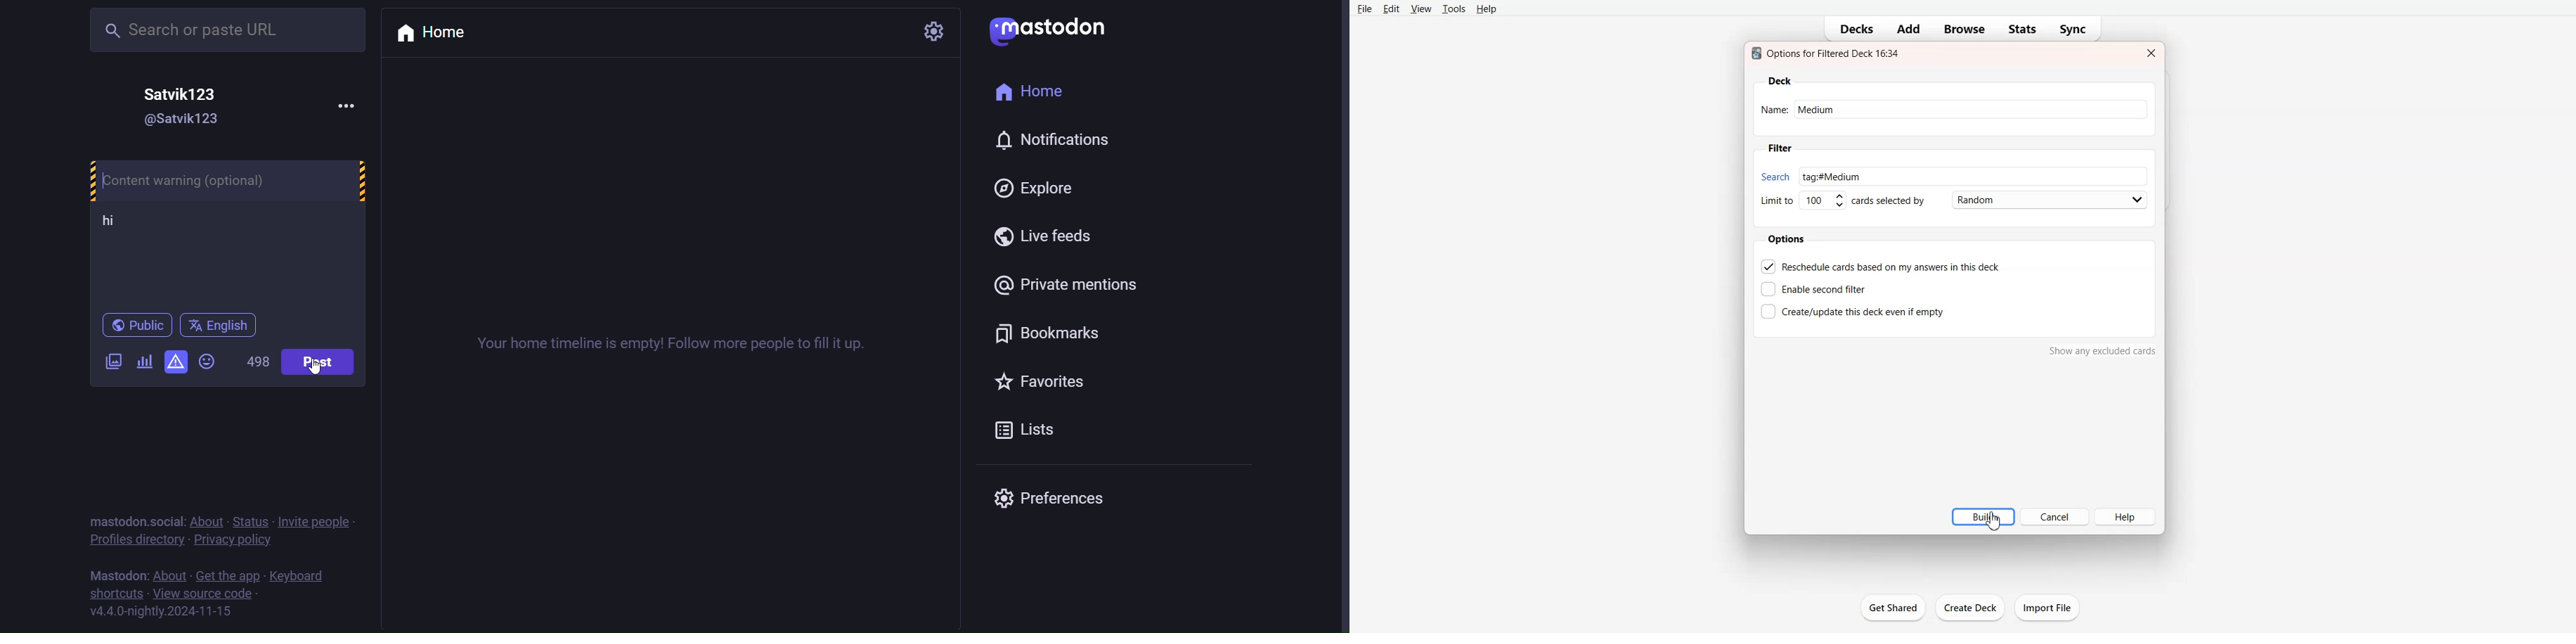 The image size is (2576, 644). I want to click on content warning writing, so click(227, 180).